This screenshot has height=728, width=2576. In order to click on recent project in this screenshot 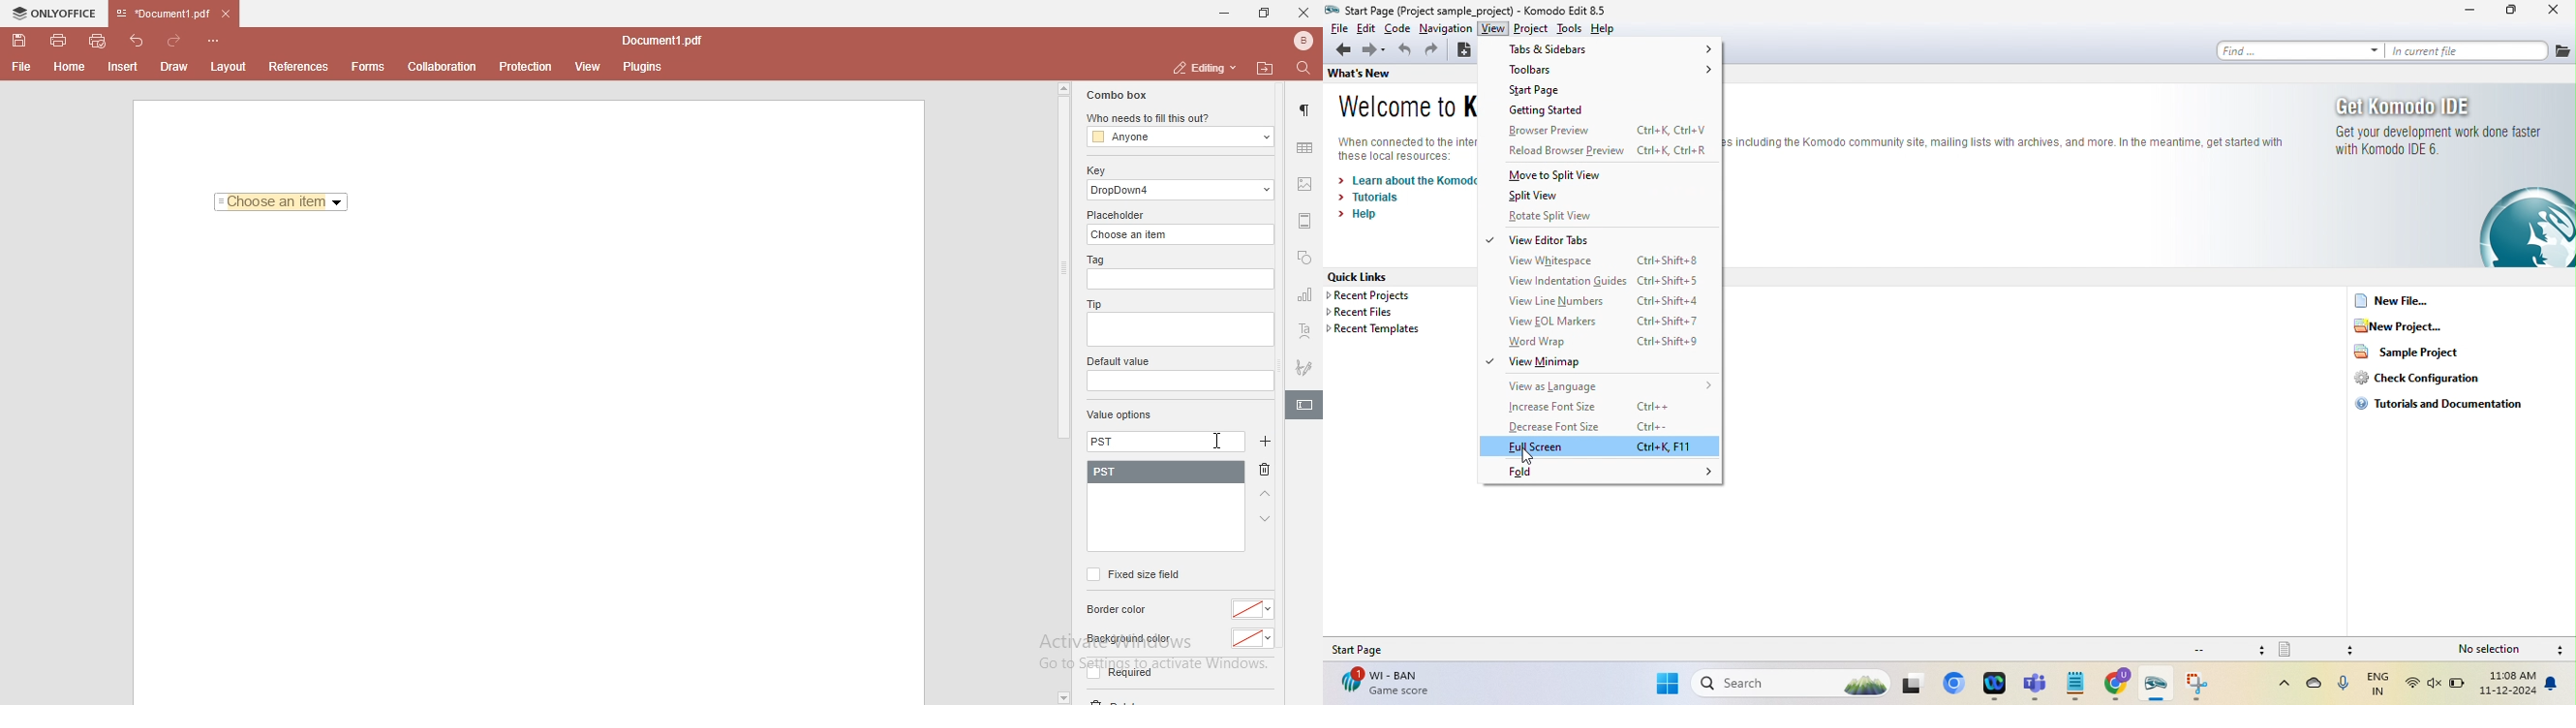, I will do `click(1390, 297)`.